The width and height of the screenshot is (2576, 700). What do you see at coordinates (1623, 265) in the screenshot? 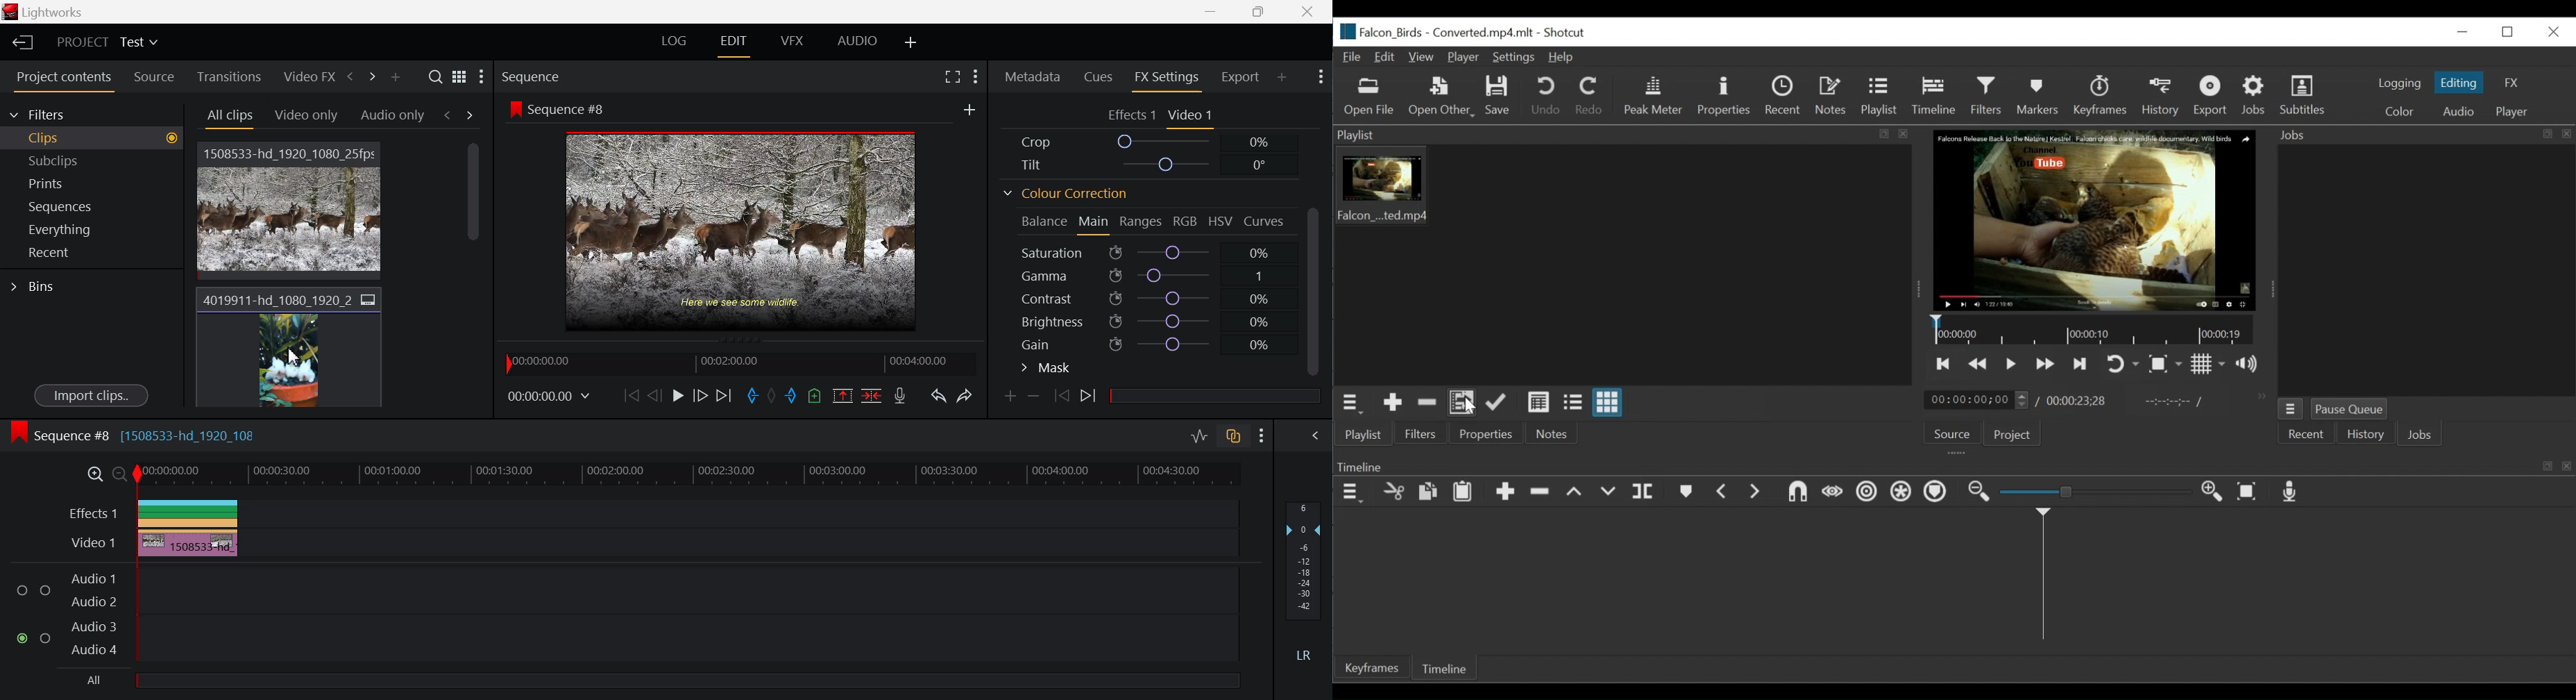
I see `Clip thumbnail` at bounding box center [1623, 265].